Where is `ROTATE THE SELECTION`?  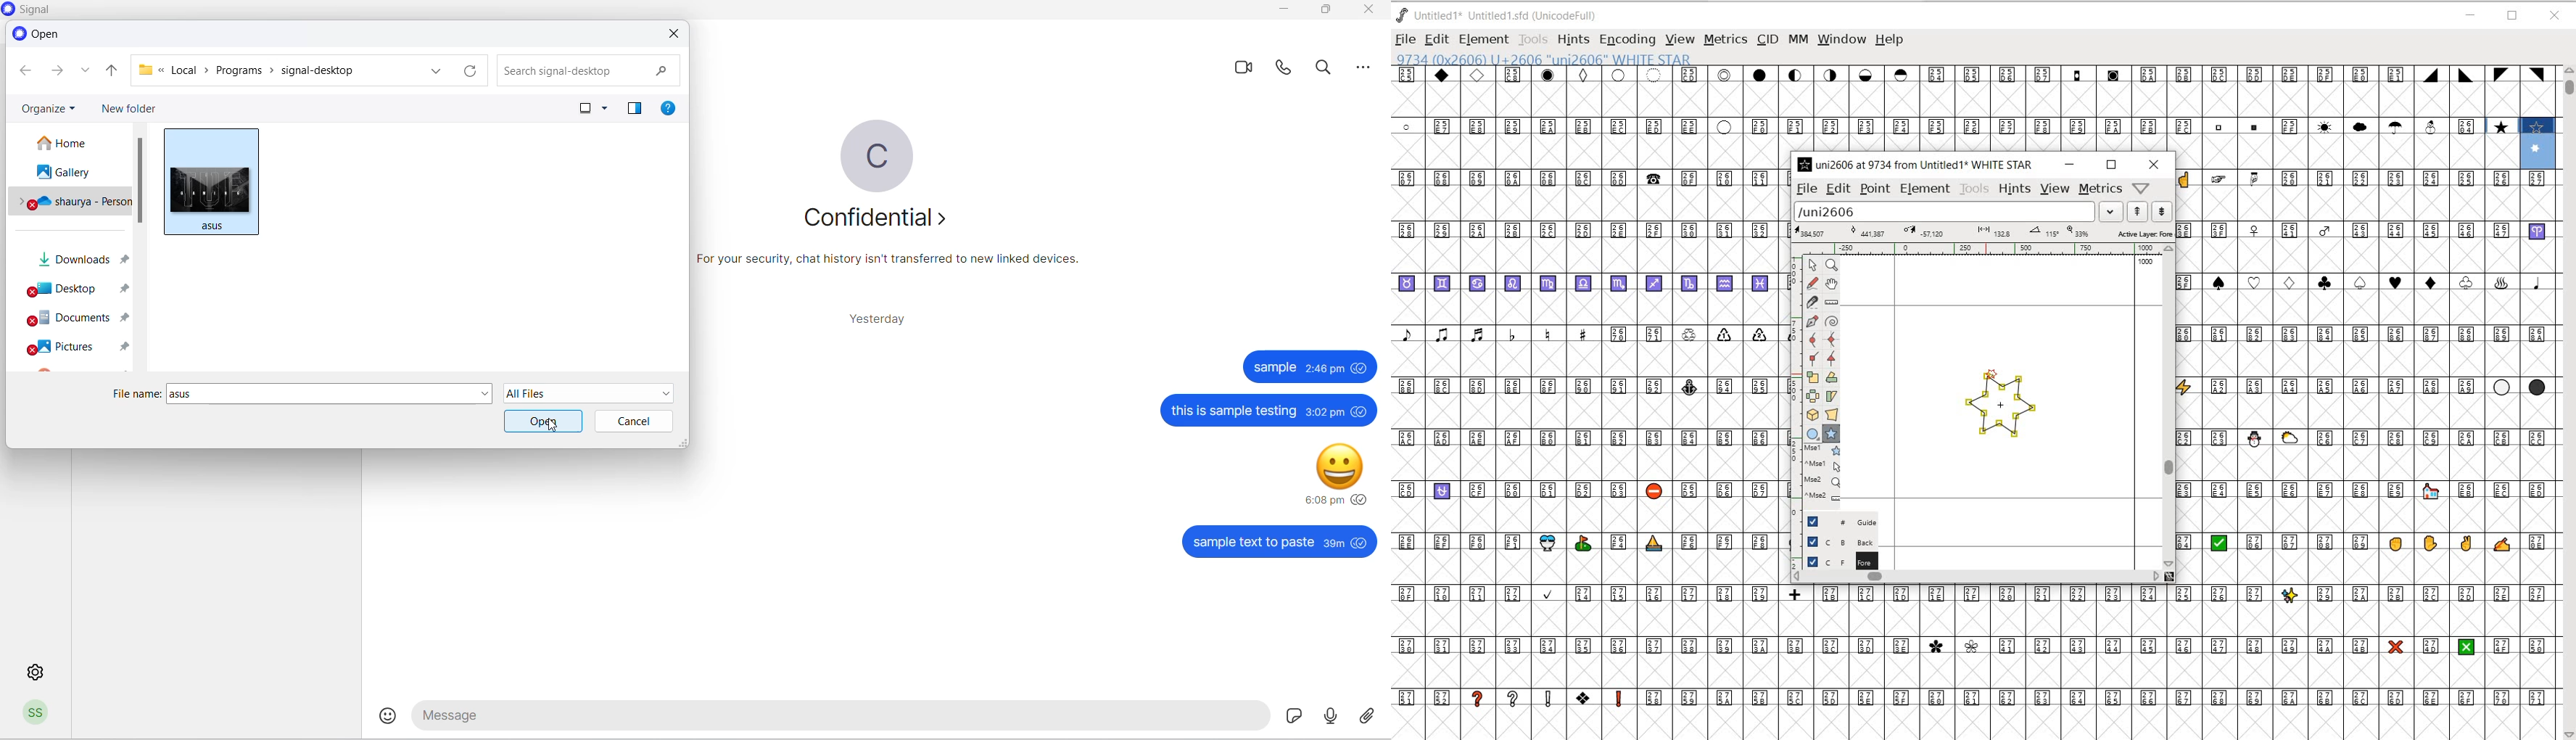
ROTATE THE SELECTION is located at coordinates (1832, 377).